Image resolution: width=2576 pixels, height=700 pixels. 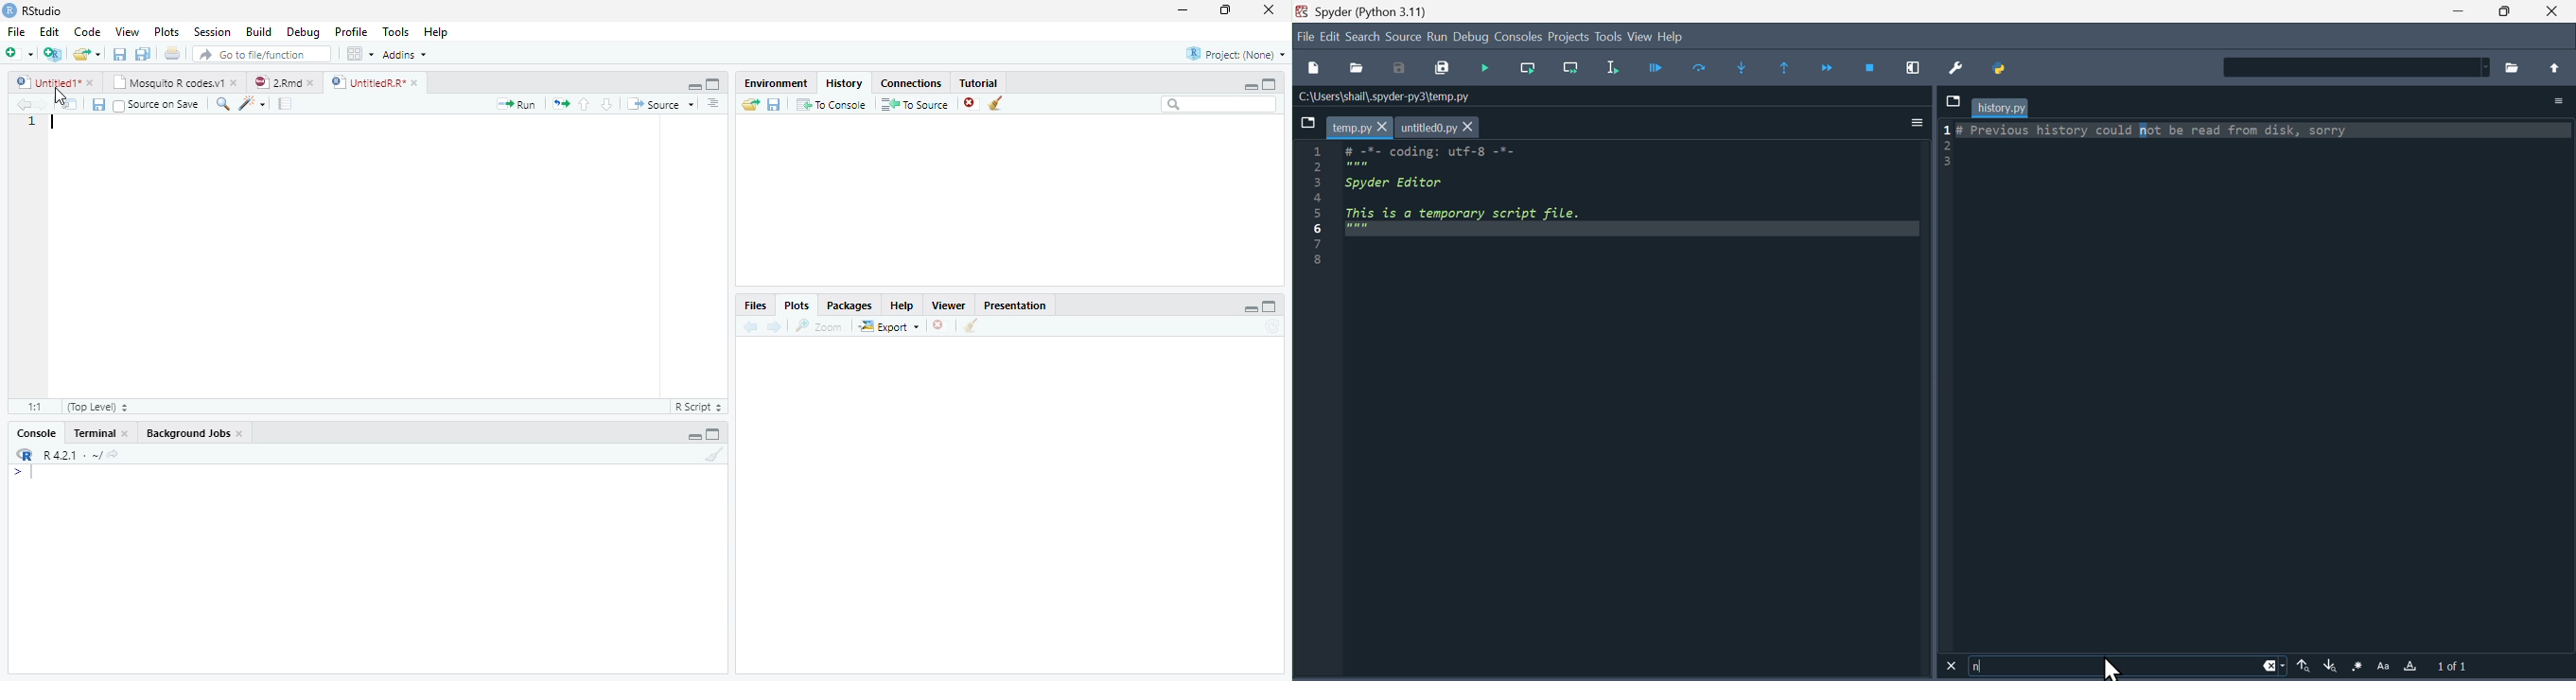 What do you see at coordinates (693, 87) in the screenshot?
I see `Minimize` at bounding box center [693, 87].